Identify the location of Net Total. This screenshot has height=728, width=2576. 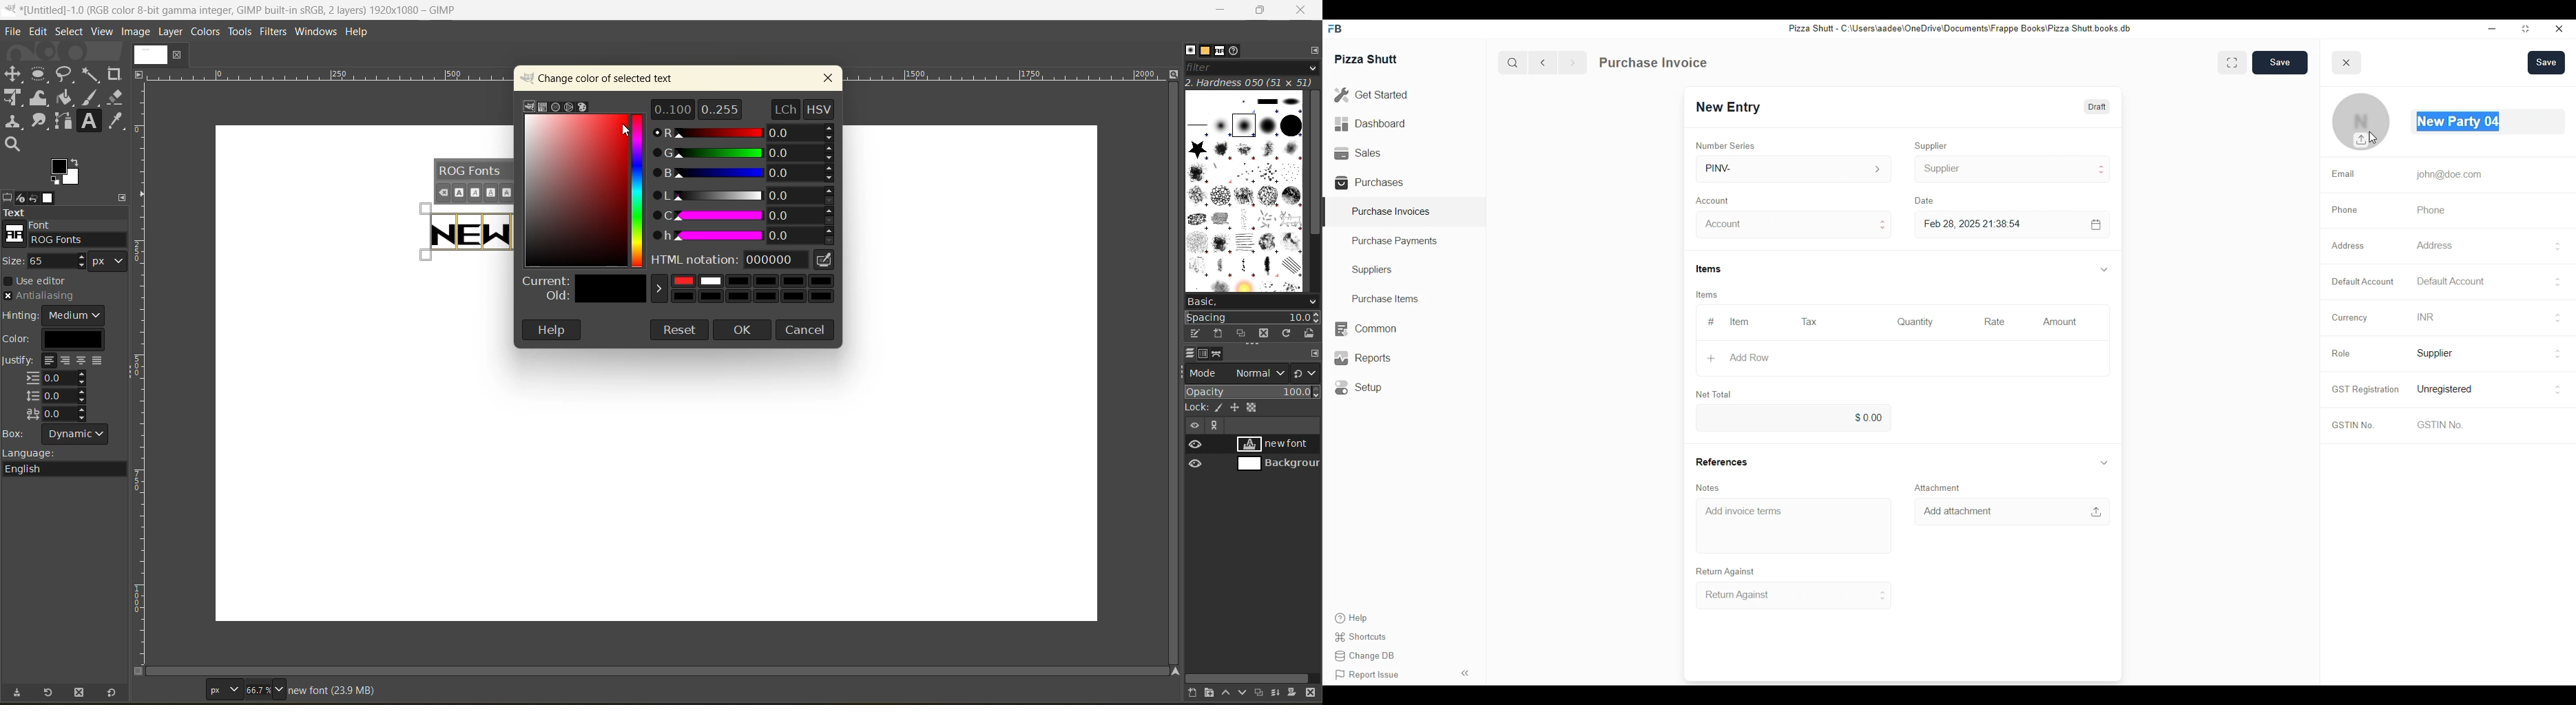
(1714, 394).